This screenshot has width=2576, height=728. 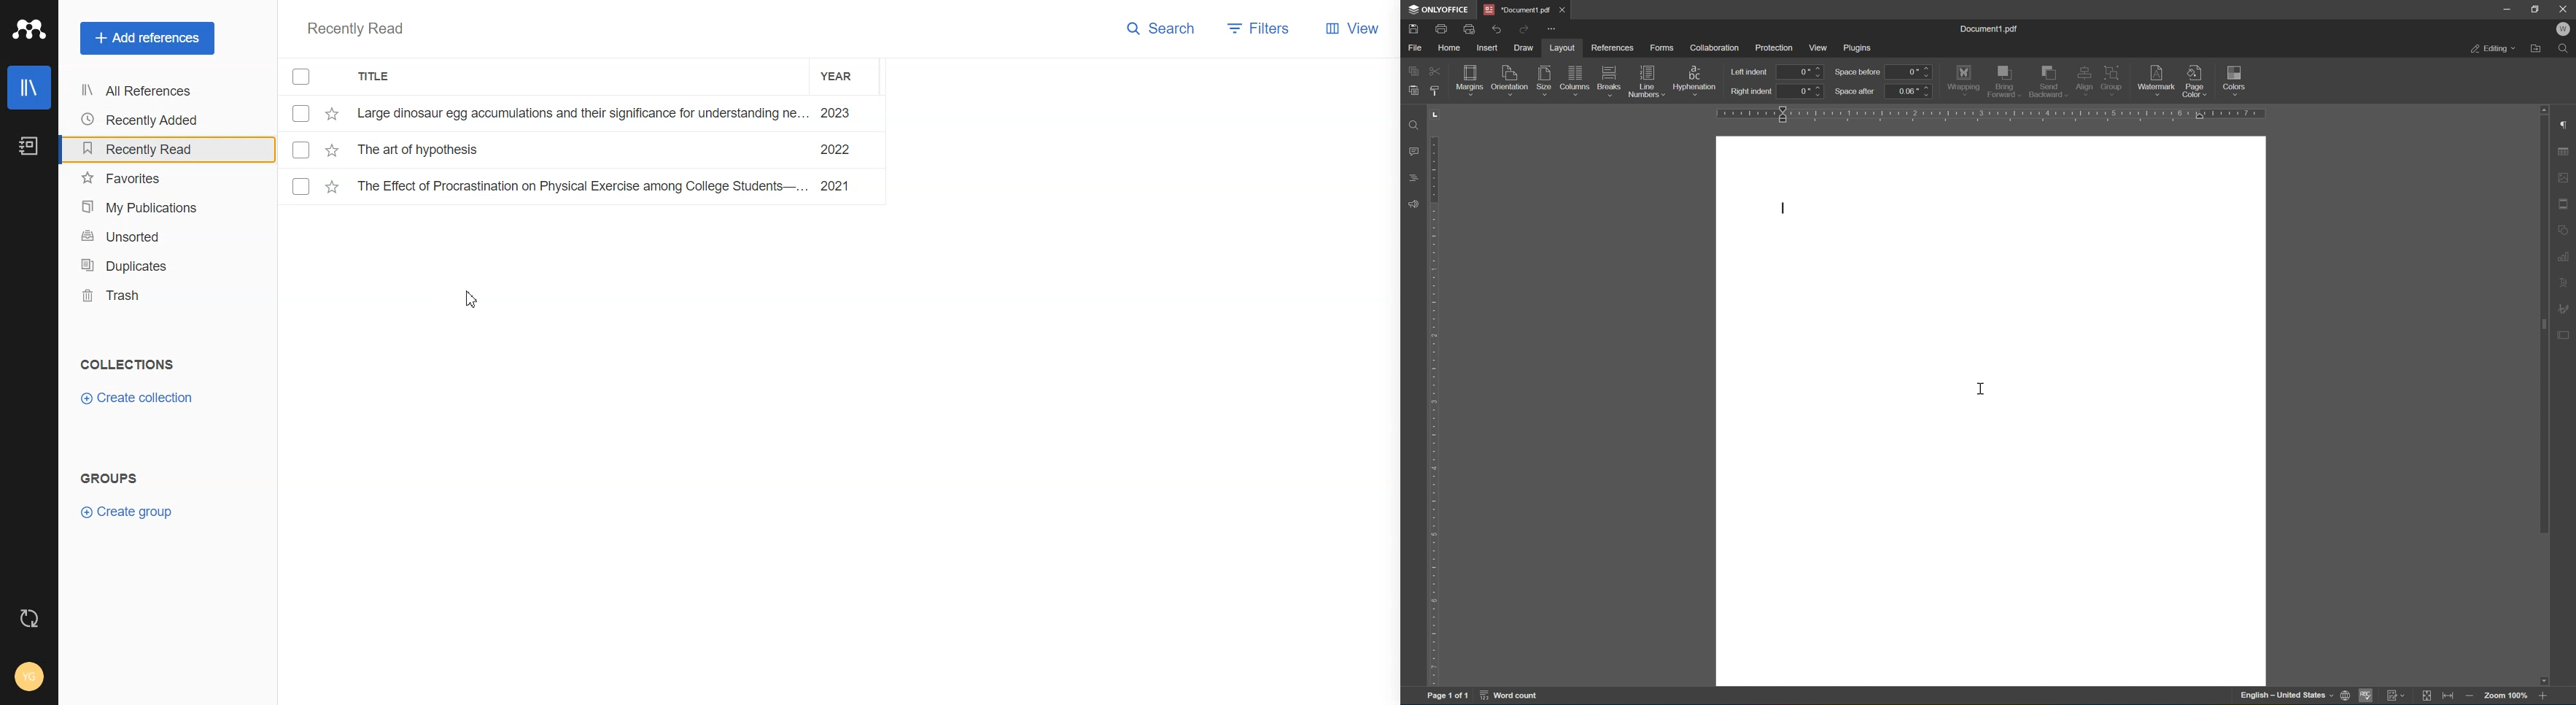 I want to click on Cursor, so click(x=473, y=300).